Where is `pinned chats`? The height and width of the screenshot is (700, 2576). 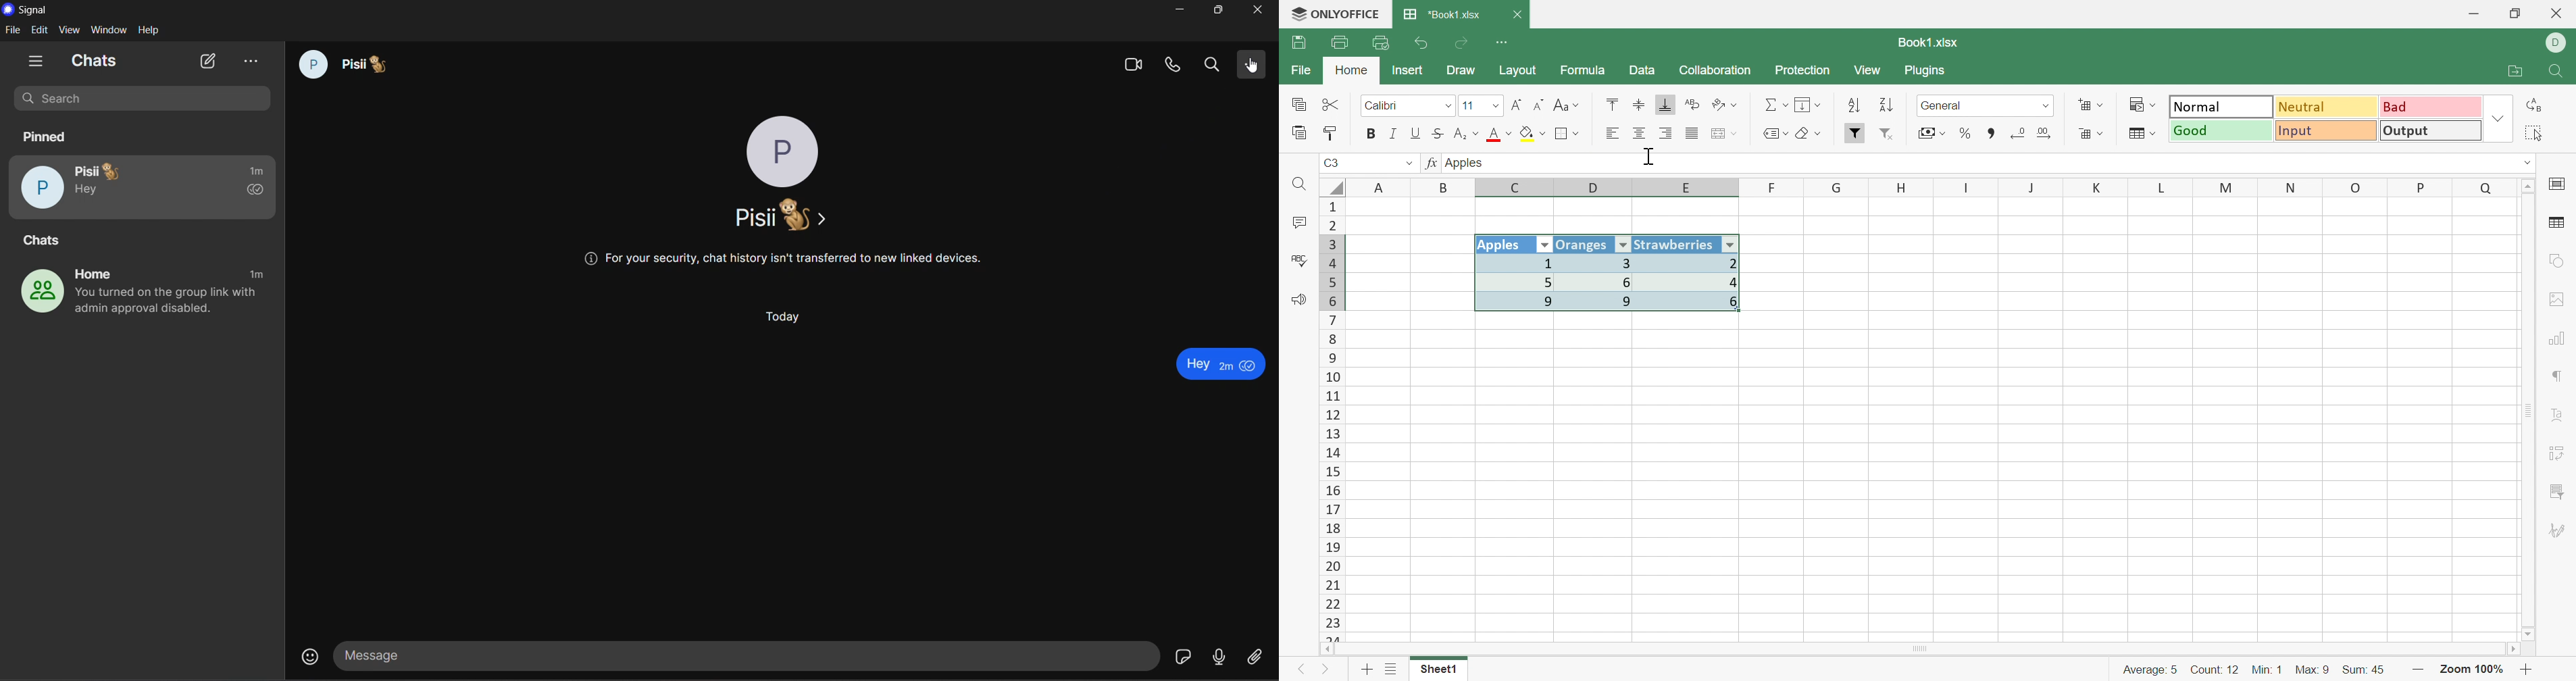
pinned chats is located at coordinates (45, 137).